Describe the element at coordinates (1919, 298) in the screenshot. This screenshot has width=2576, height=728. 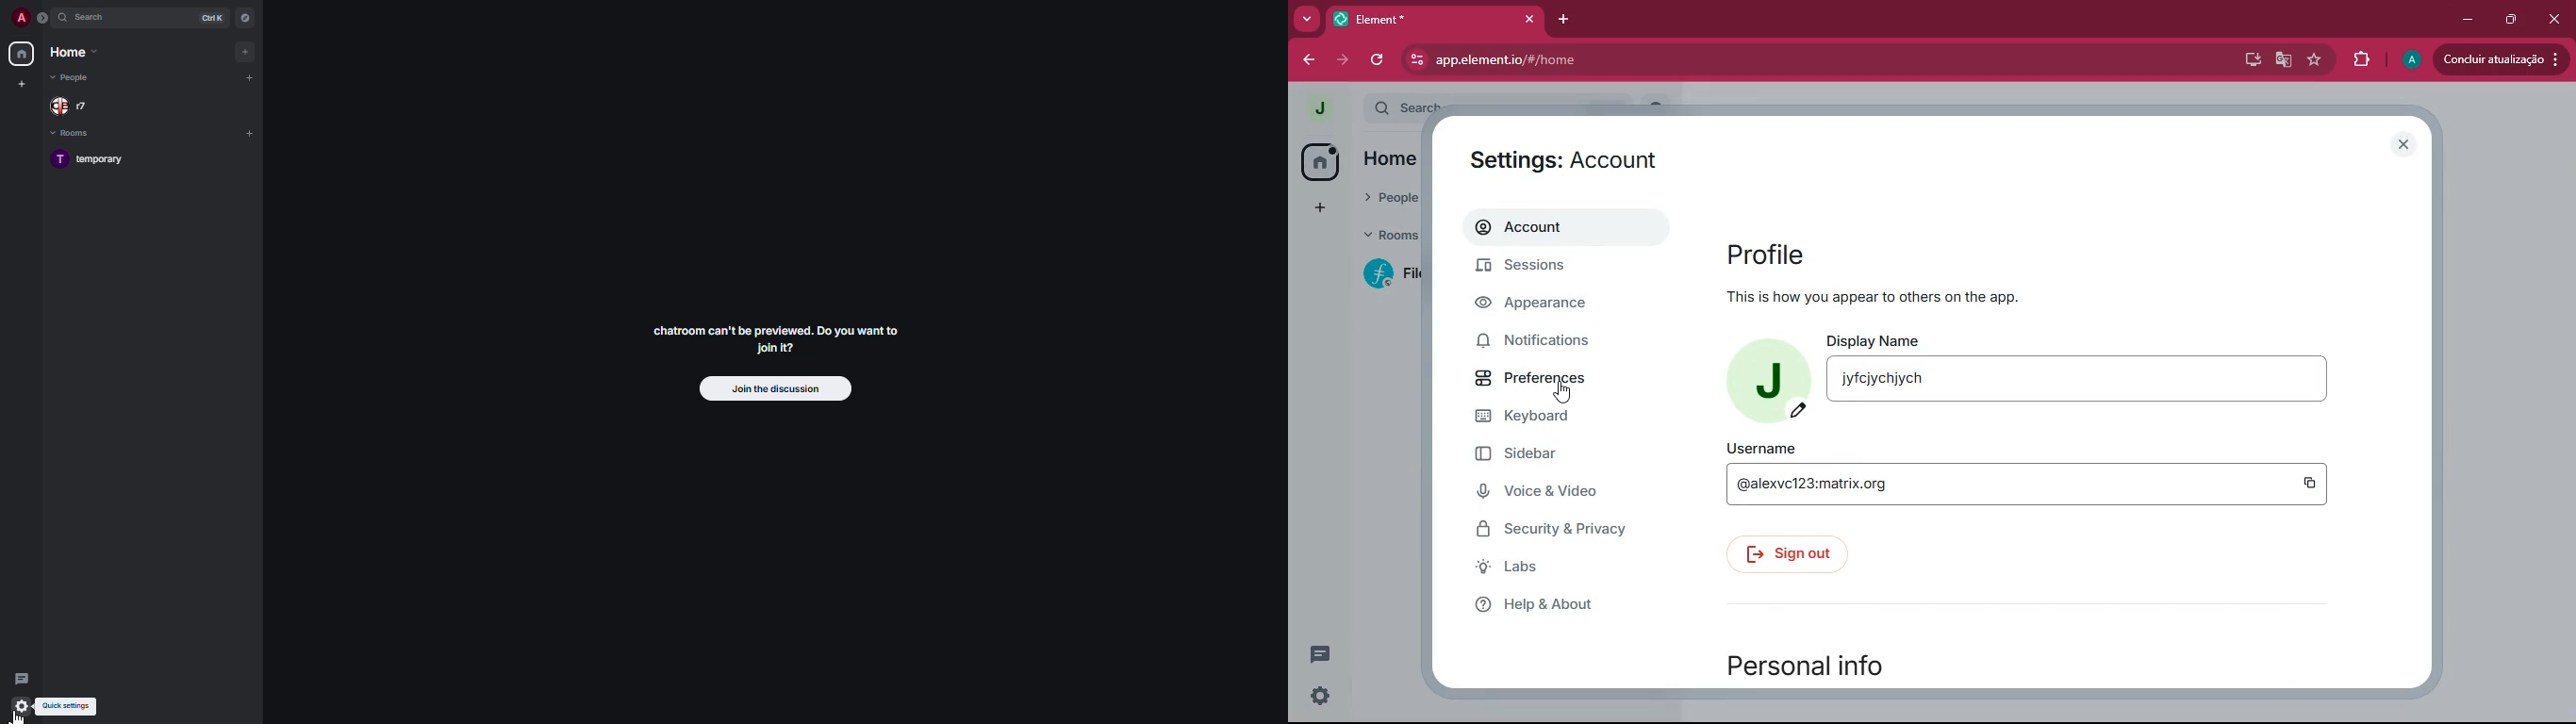
I see `Now, let's help you get started` at that location.